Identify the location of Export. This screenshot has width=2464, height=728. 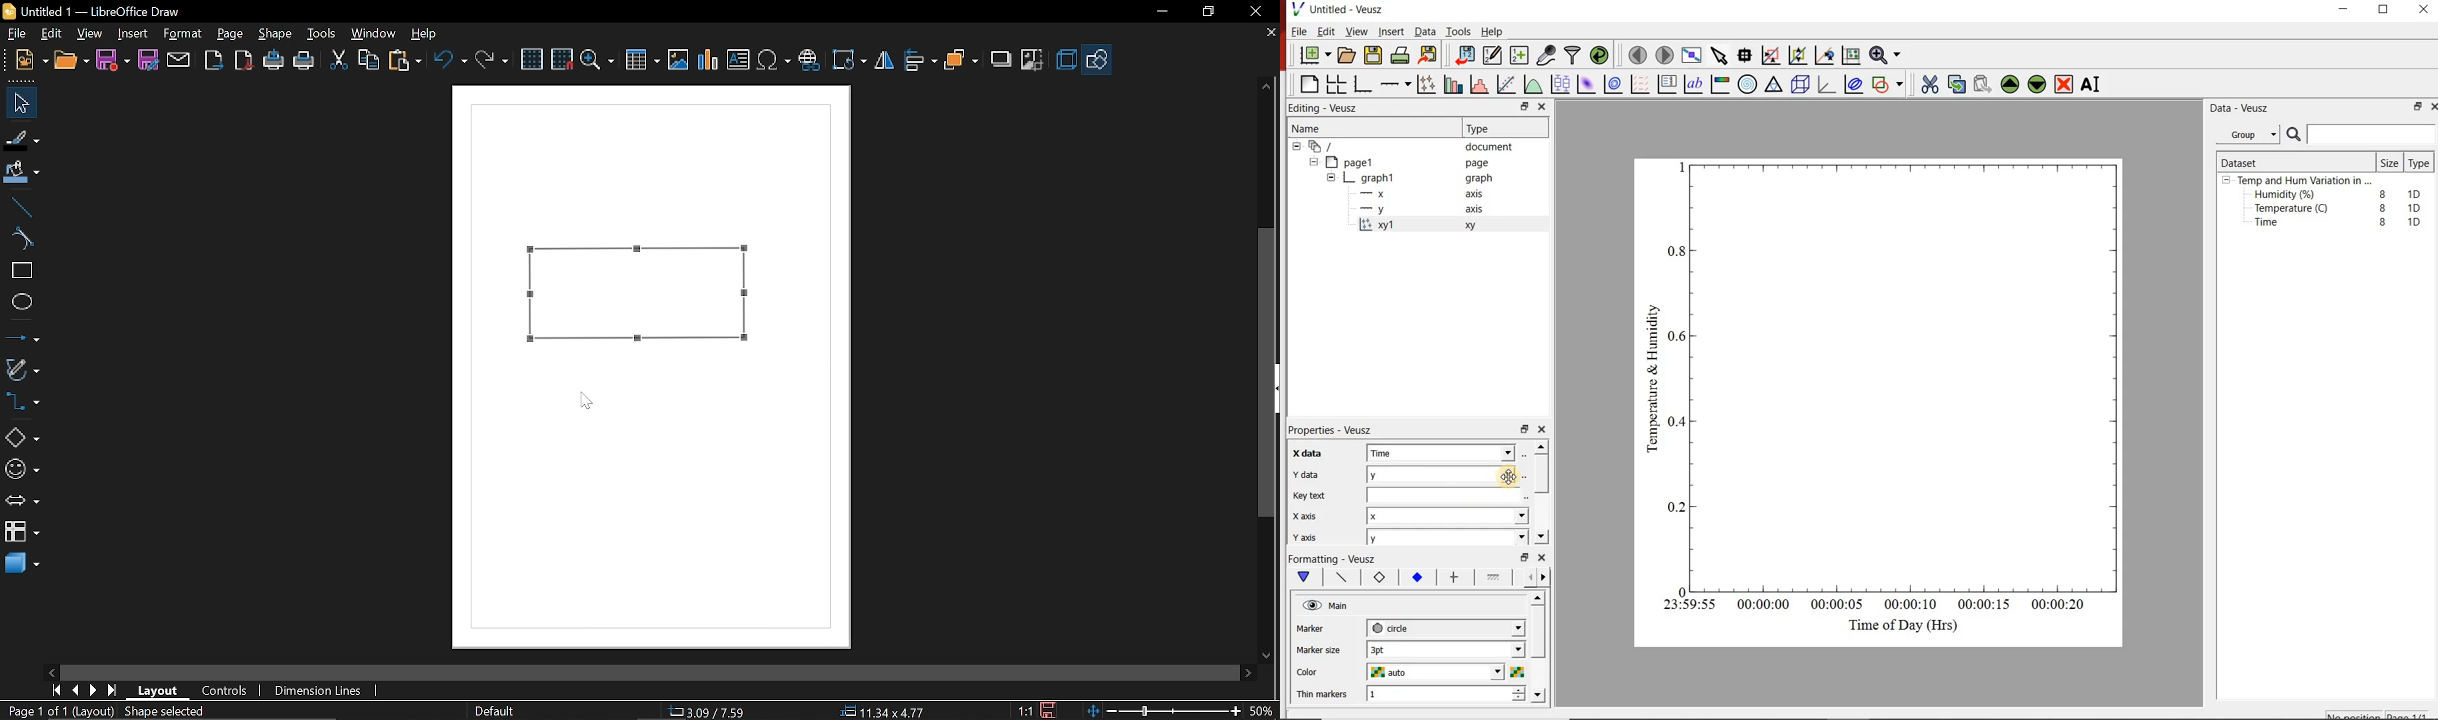
(214, 60).